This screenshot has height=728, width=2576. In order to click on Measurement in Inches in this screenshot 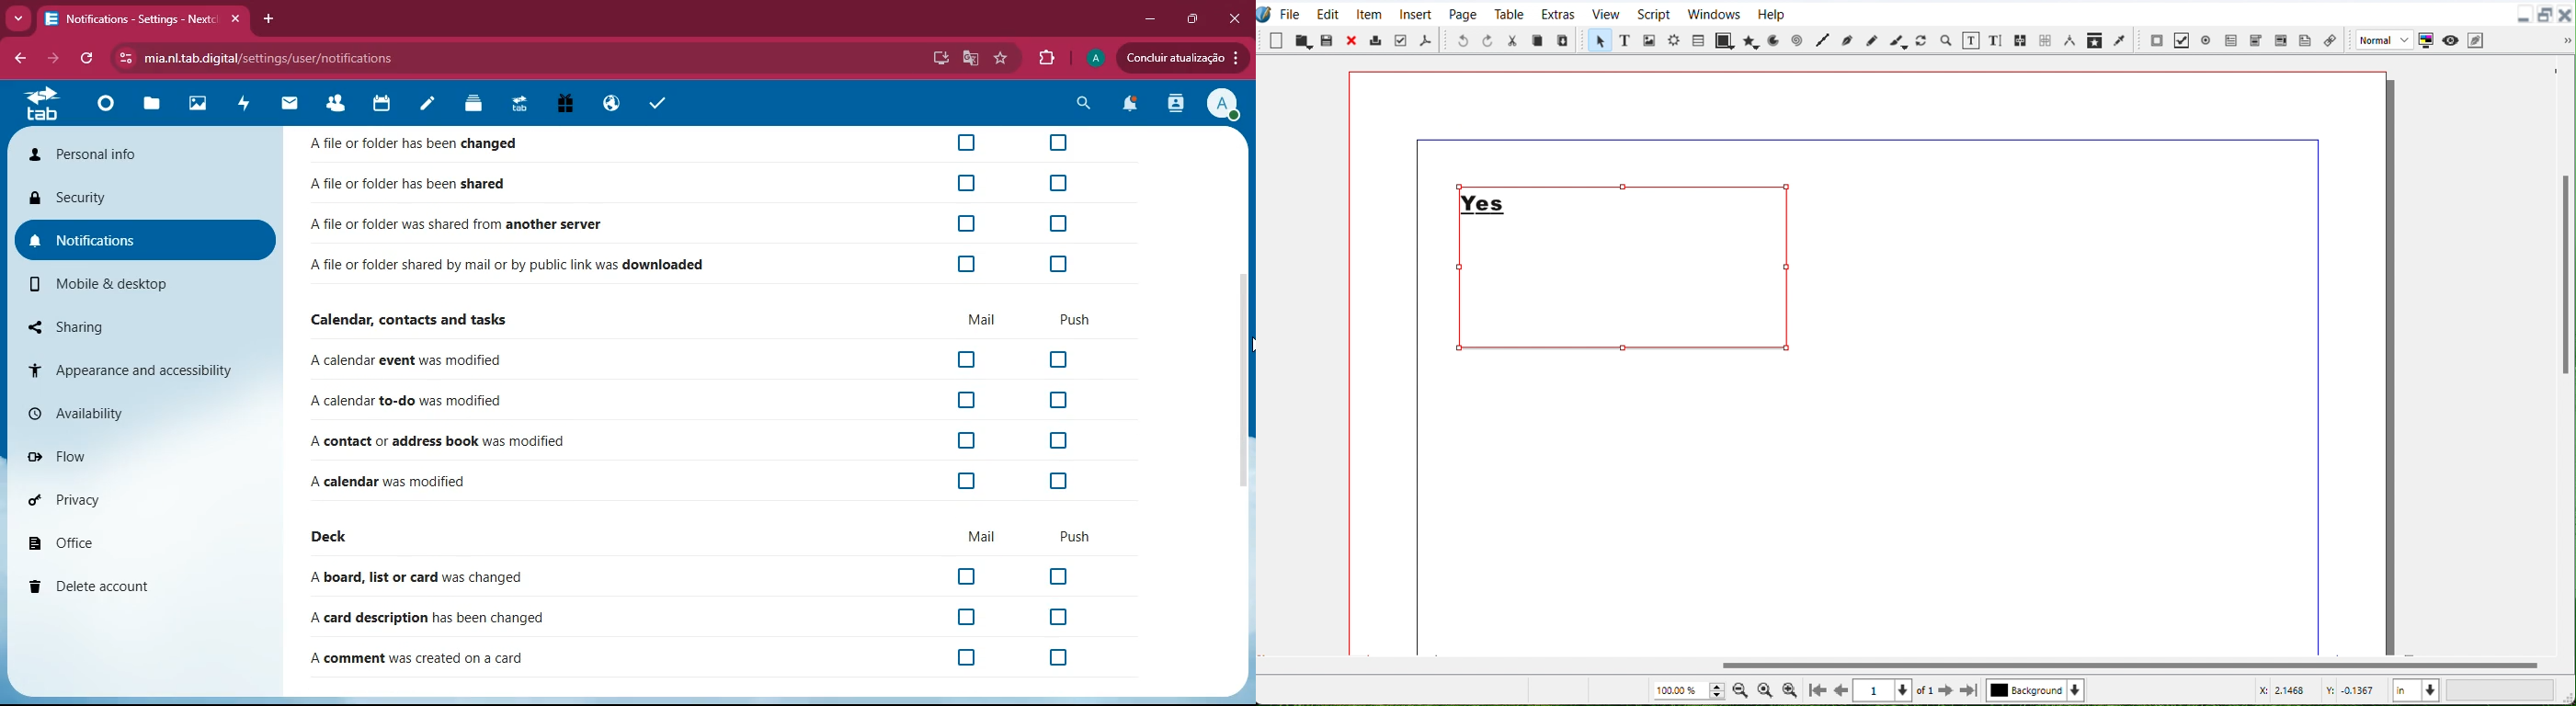, I will do `click(2417, 689)`.